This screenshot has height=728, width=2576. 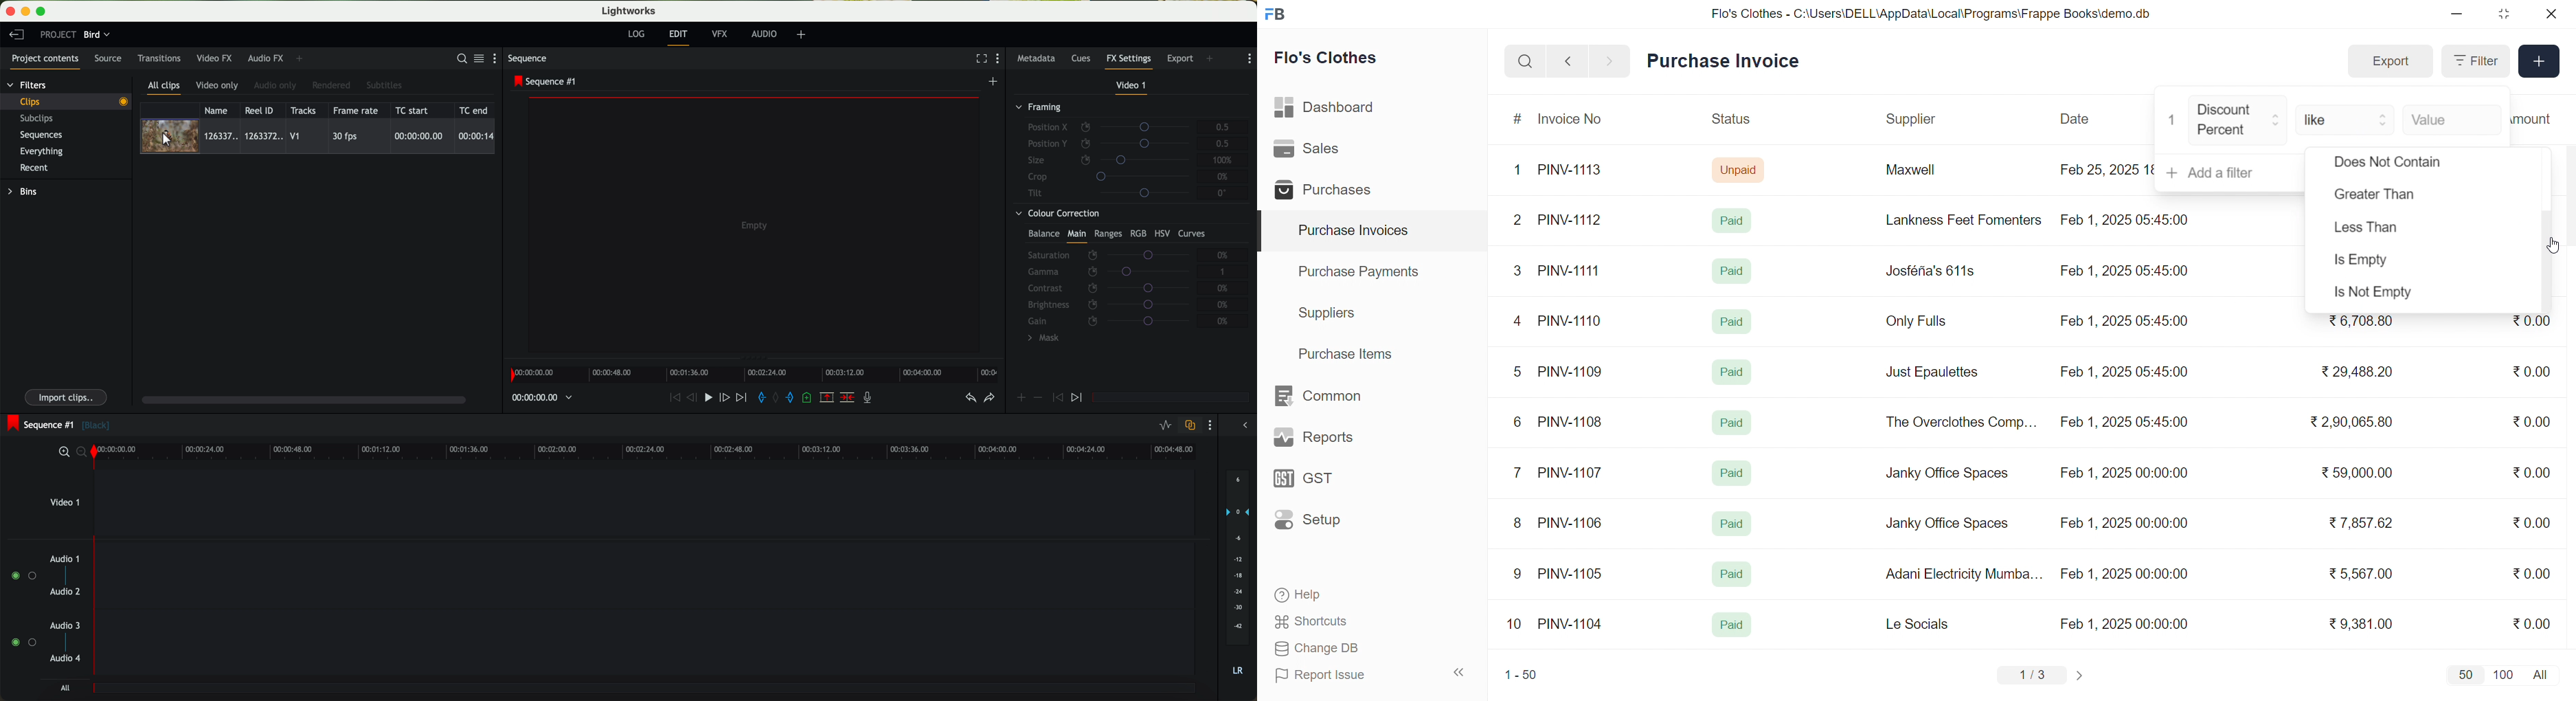 What do you see at coordinates (1351, 231) in the screenshot?
I see `Purchase Invoices` at bounding box center [1351, 231].